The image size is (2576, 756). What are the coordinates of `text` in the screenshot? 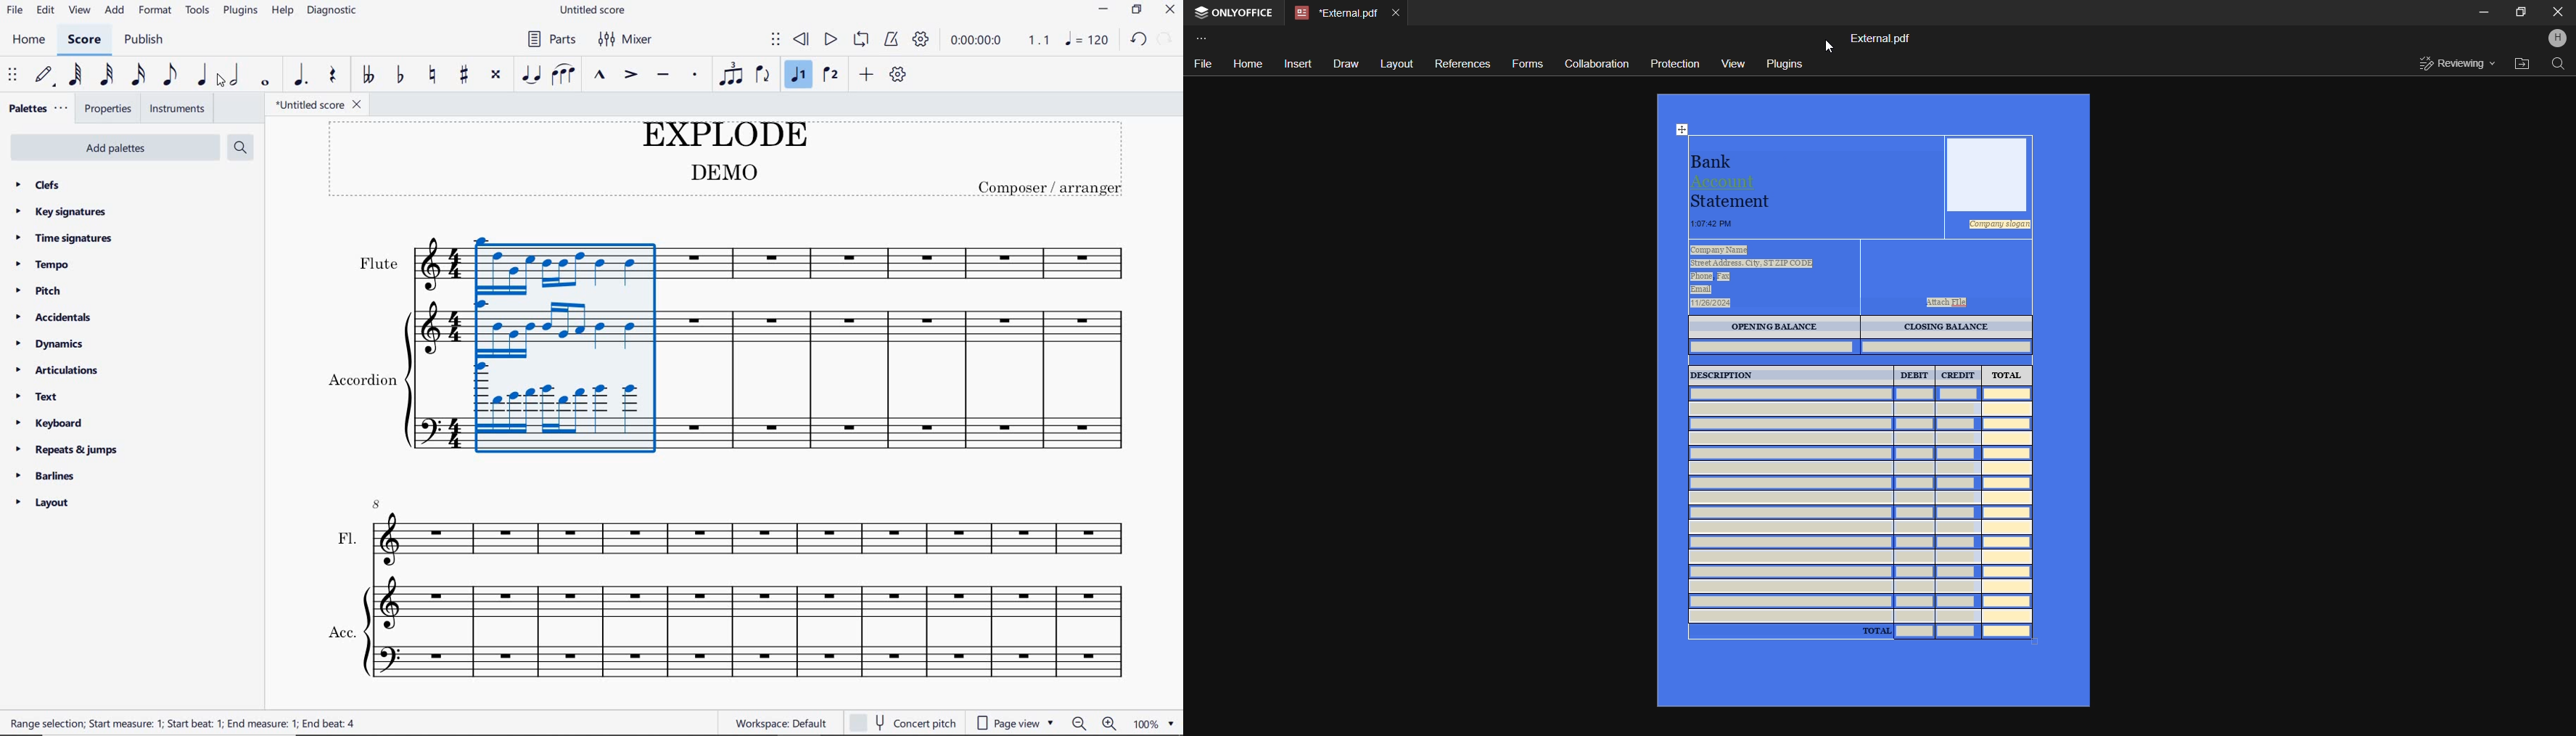 It's located at (39, 398).